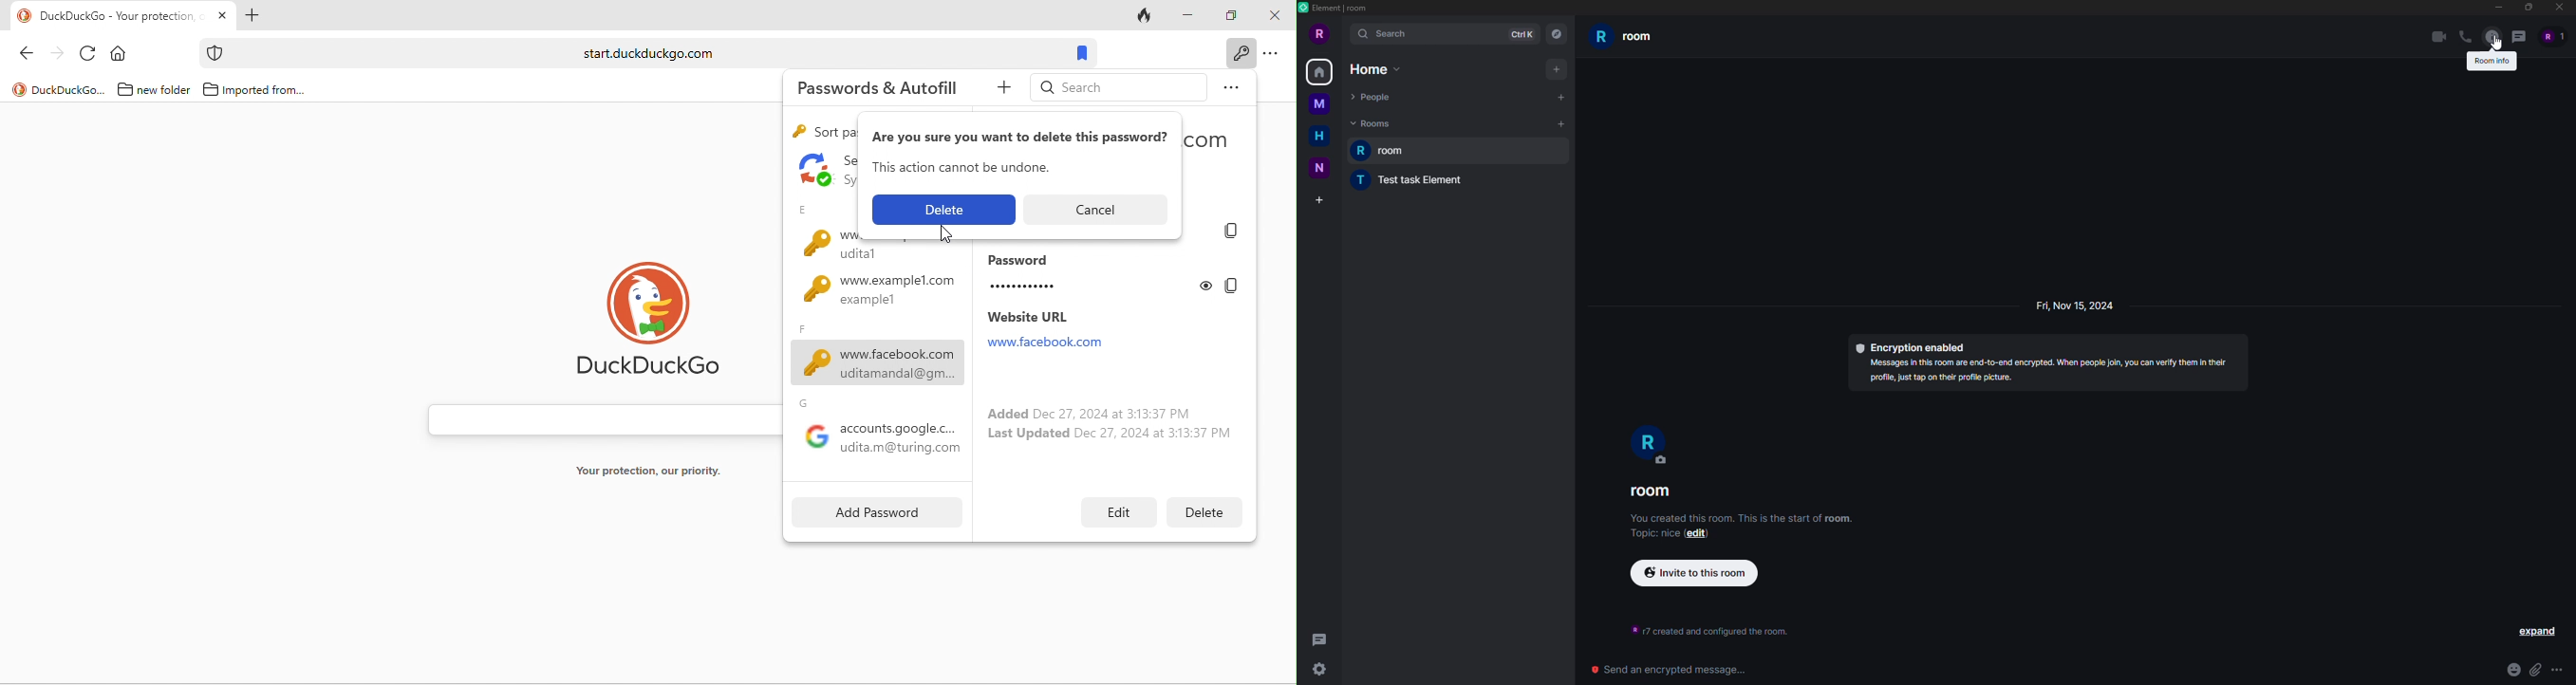 The height and width of the screenshot is (700, 2576). I want to click on logo, so click(1305, 9).